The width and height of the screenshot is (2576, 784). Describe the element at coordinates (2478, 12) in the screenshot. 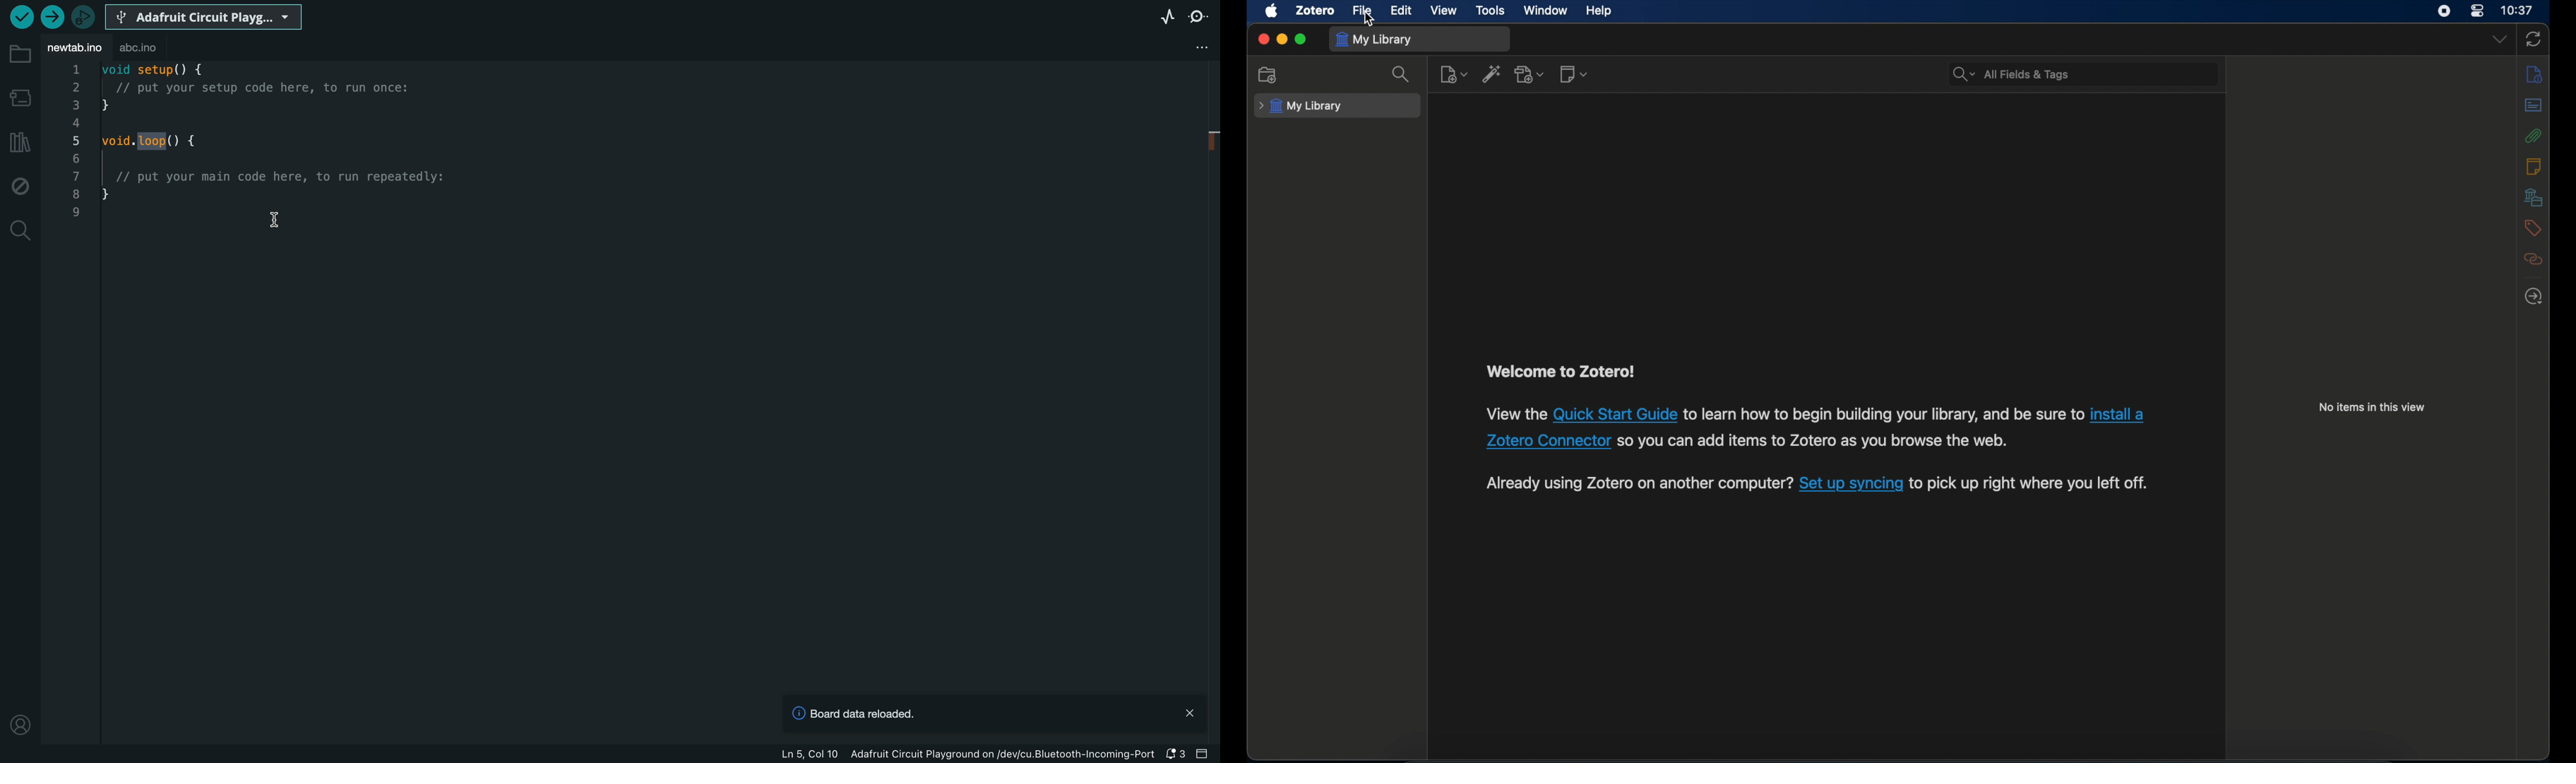

I see `control center` at that location.